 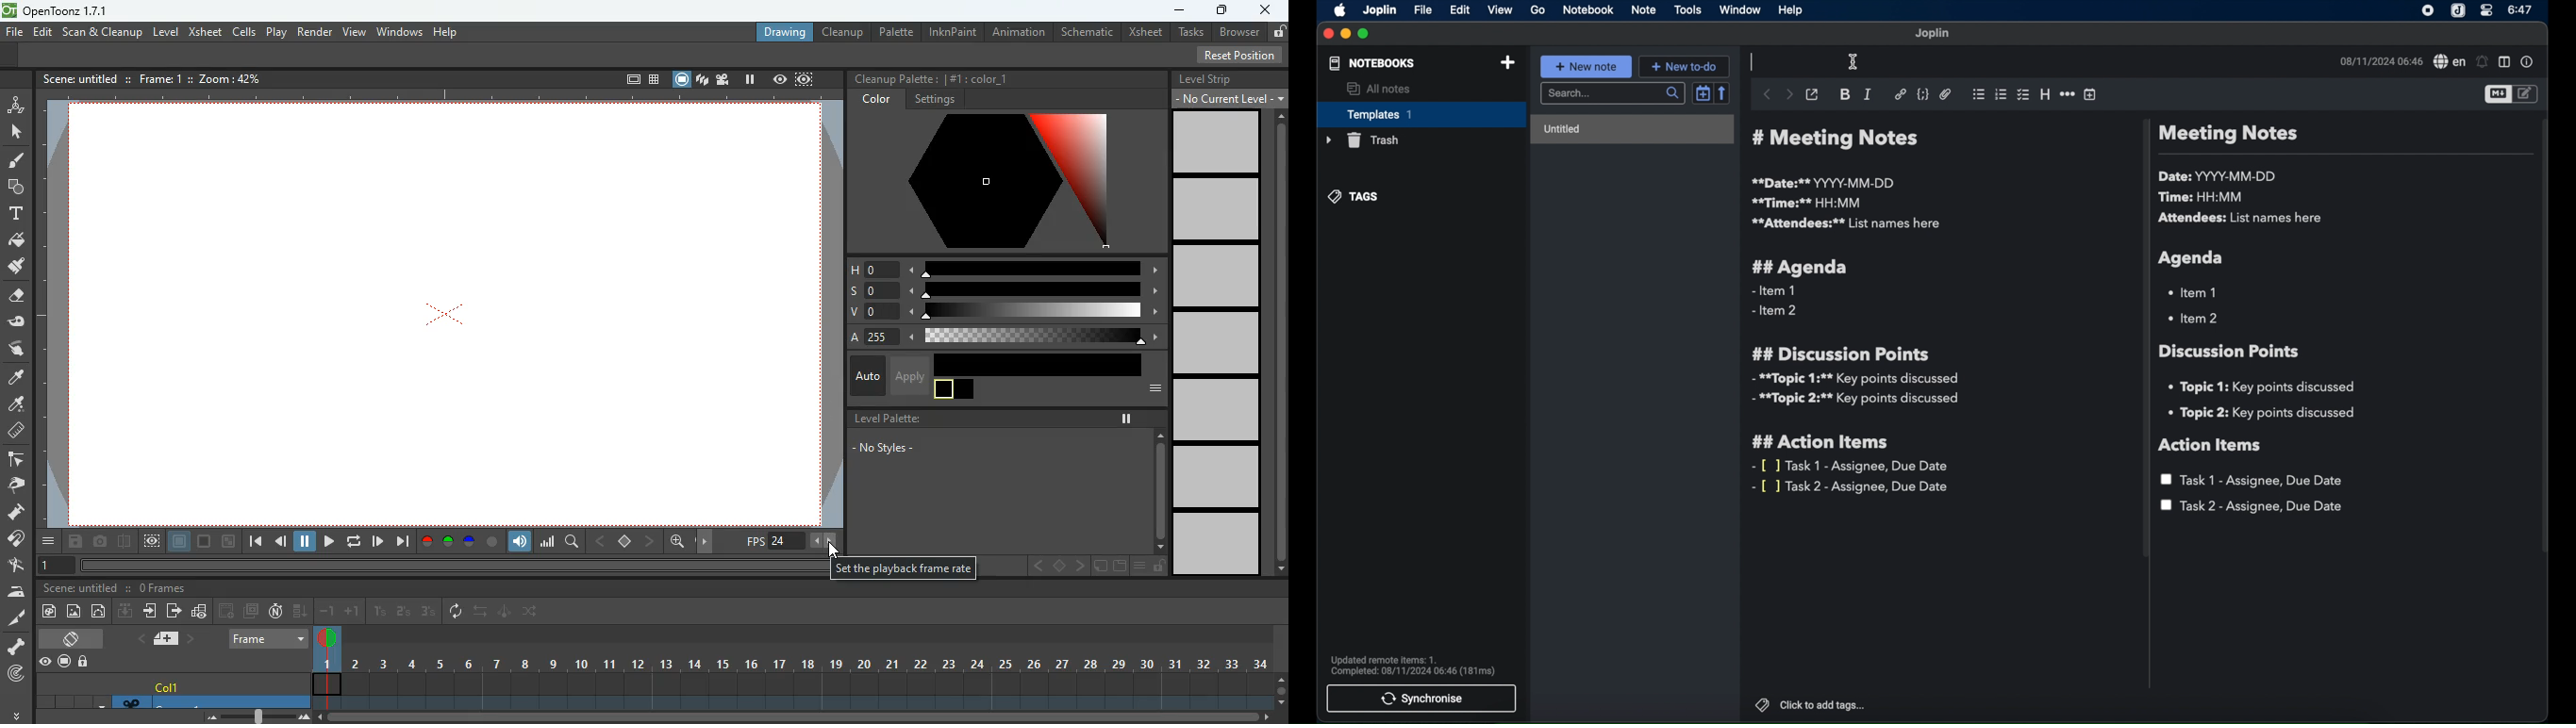 I want to click on back, so click(x=1765, y=94).